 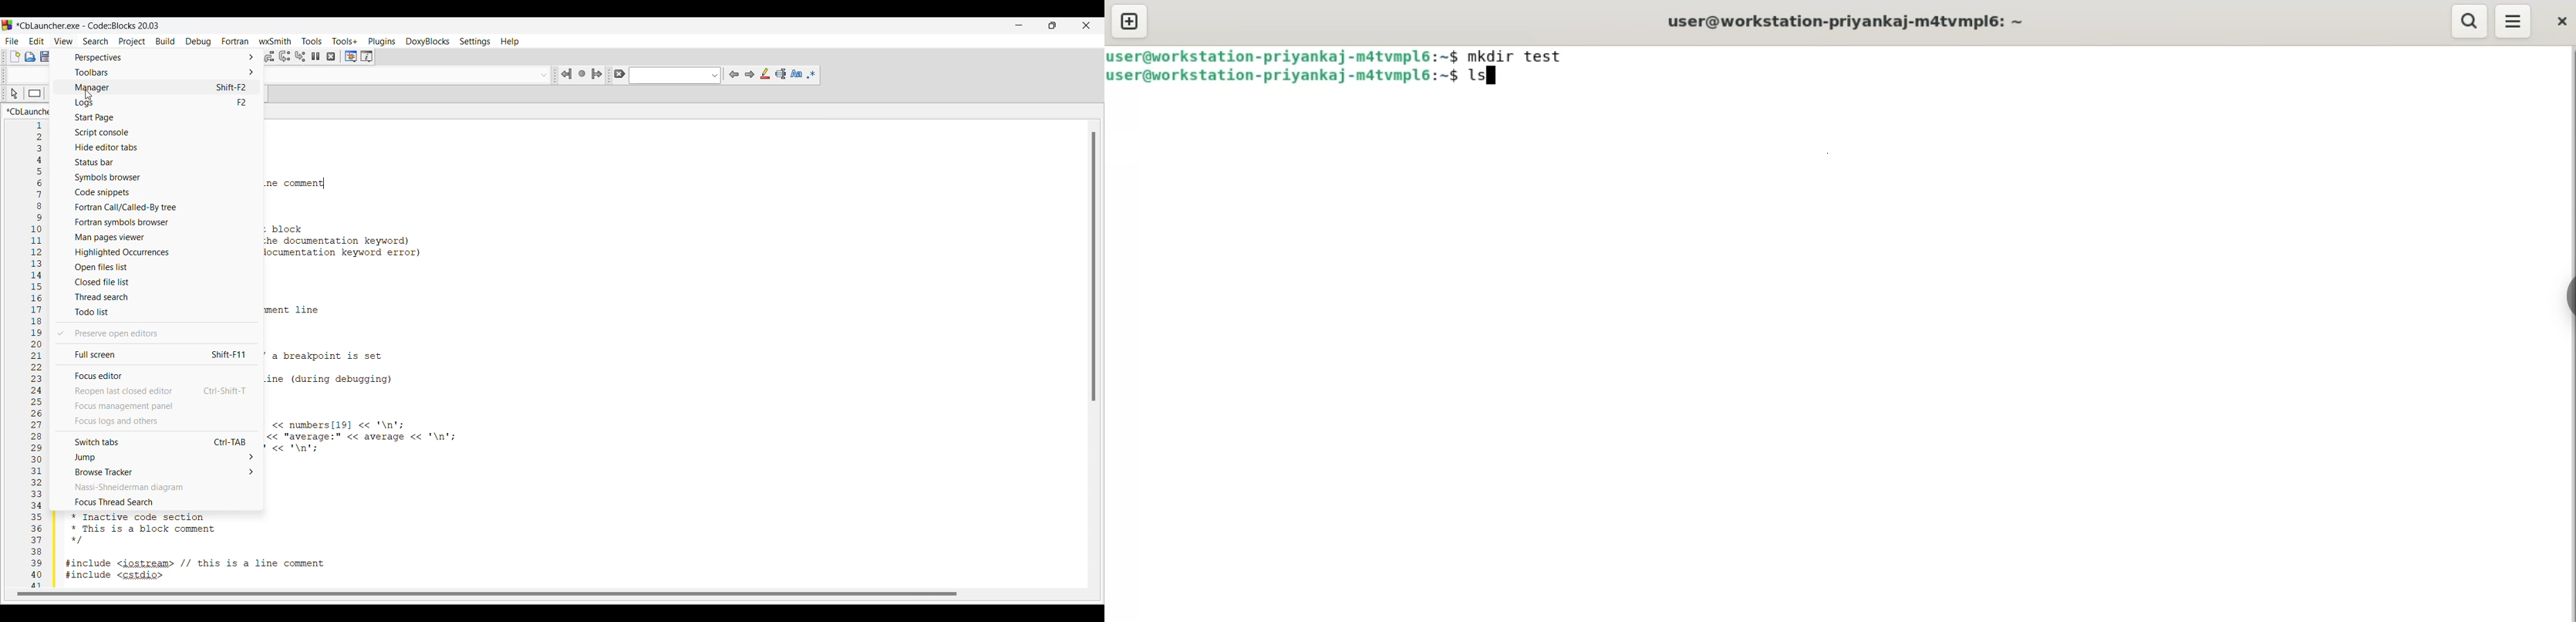 I want to click on Focus logs and others, so click(x=155, y=421).